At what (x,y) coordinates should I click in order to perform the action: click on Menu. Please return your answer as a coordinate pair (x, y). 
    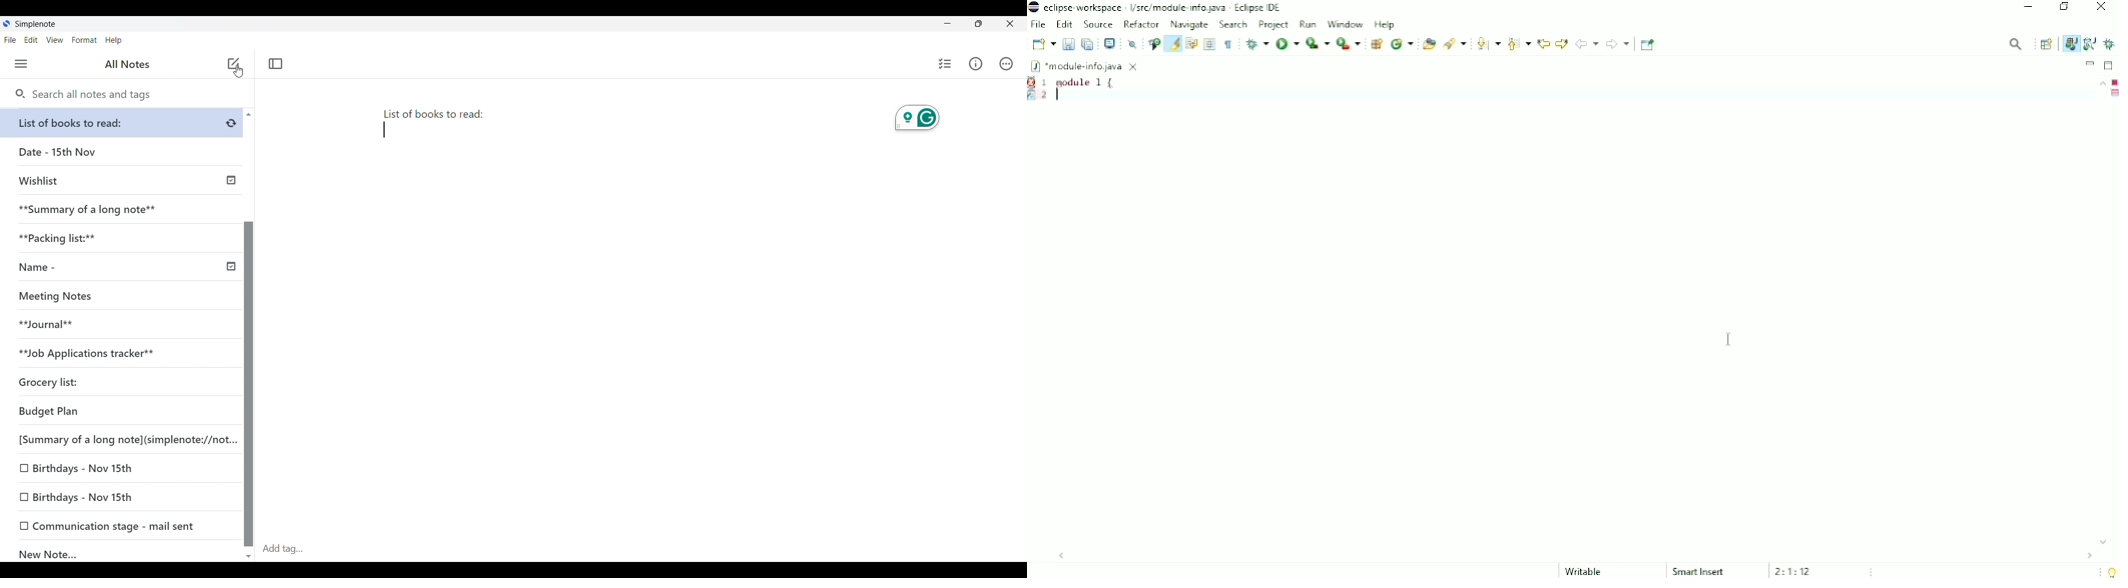
    Looking at the image, I should click on (21, 64).